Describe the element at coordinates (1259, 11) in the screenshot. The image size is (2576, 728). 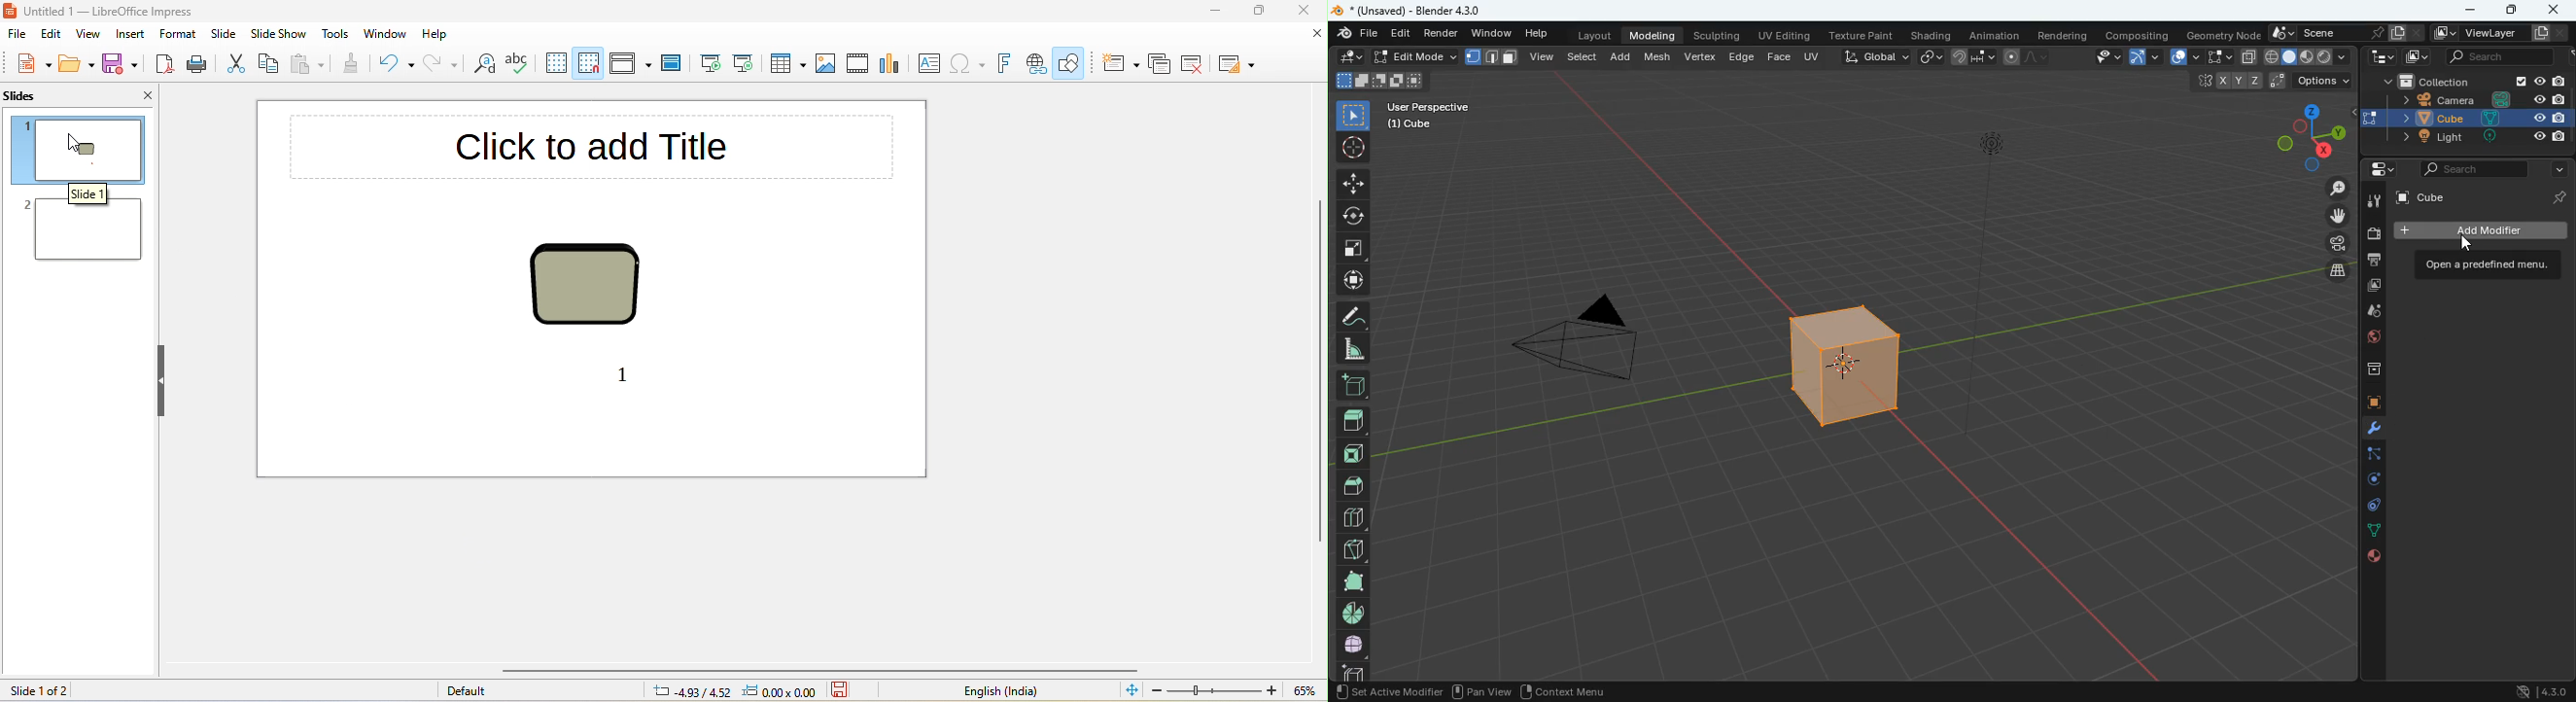
I see `maximize` at that location.